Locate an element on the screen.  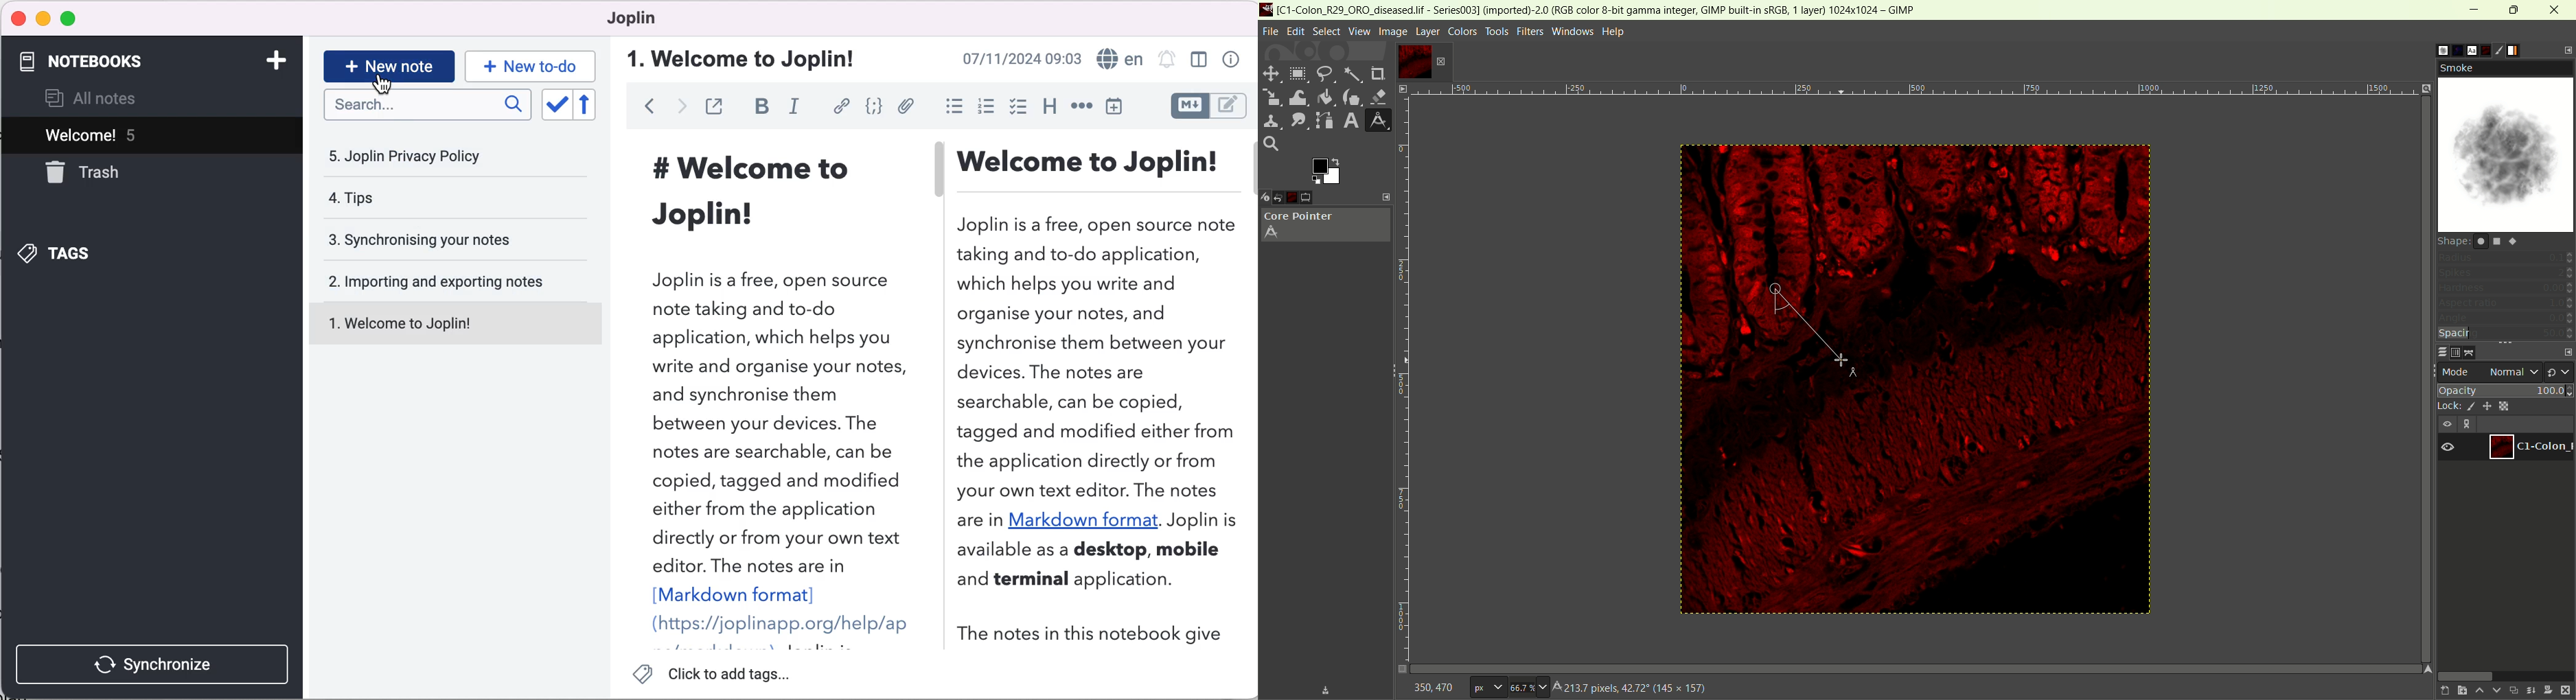
welcome to joplin! is located at coordinates (422, 326).